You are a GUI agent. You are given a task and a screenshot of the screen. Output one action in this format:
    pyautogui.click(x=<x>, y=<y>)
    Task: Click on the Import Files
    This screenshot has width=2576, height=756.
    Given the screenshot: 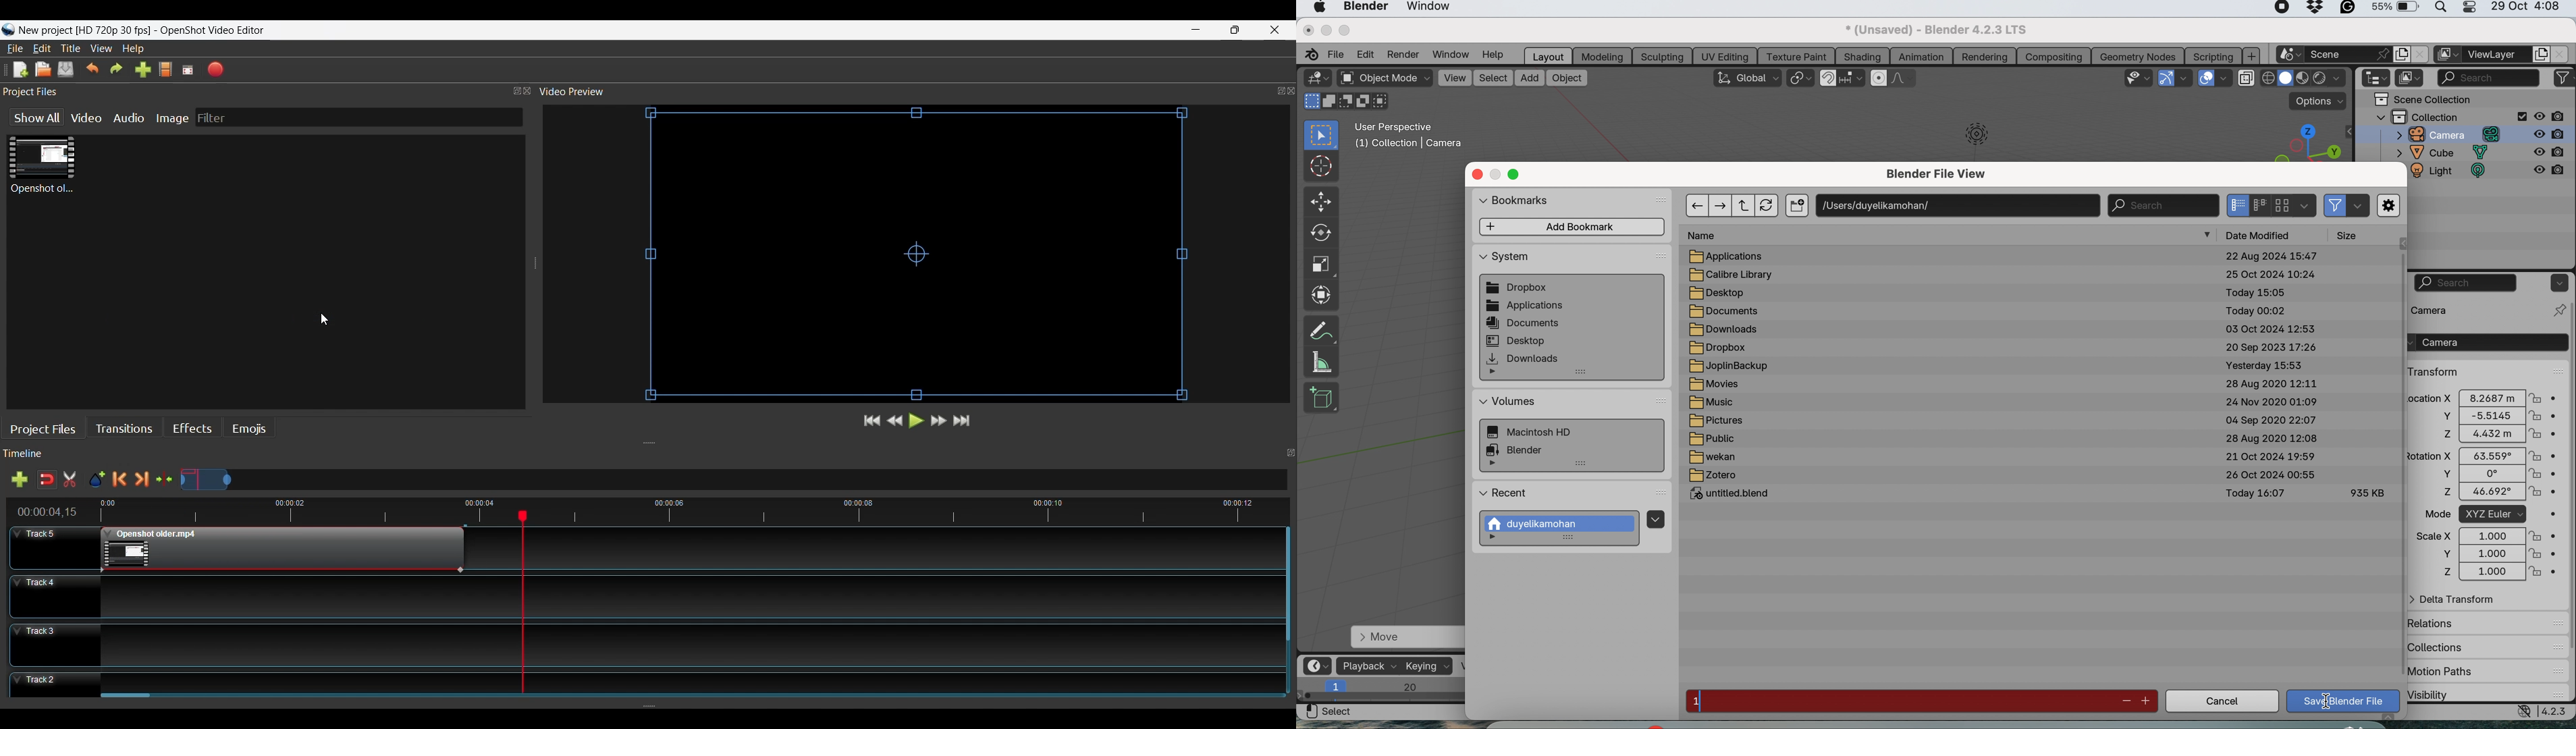 What is the action you would take?
    pyautogui.click(x=142, y=72)
    